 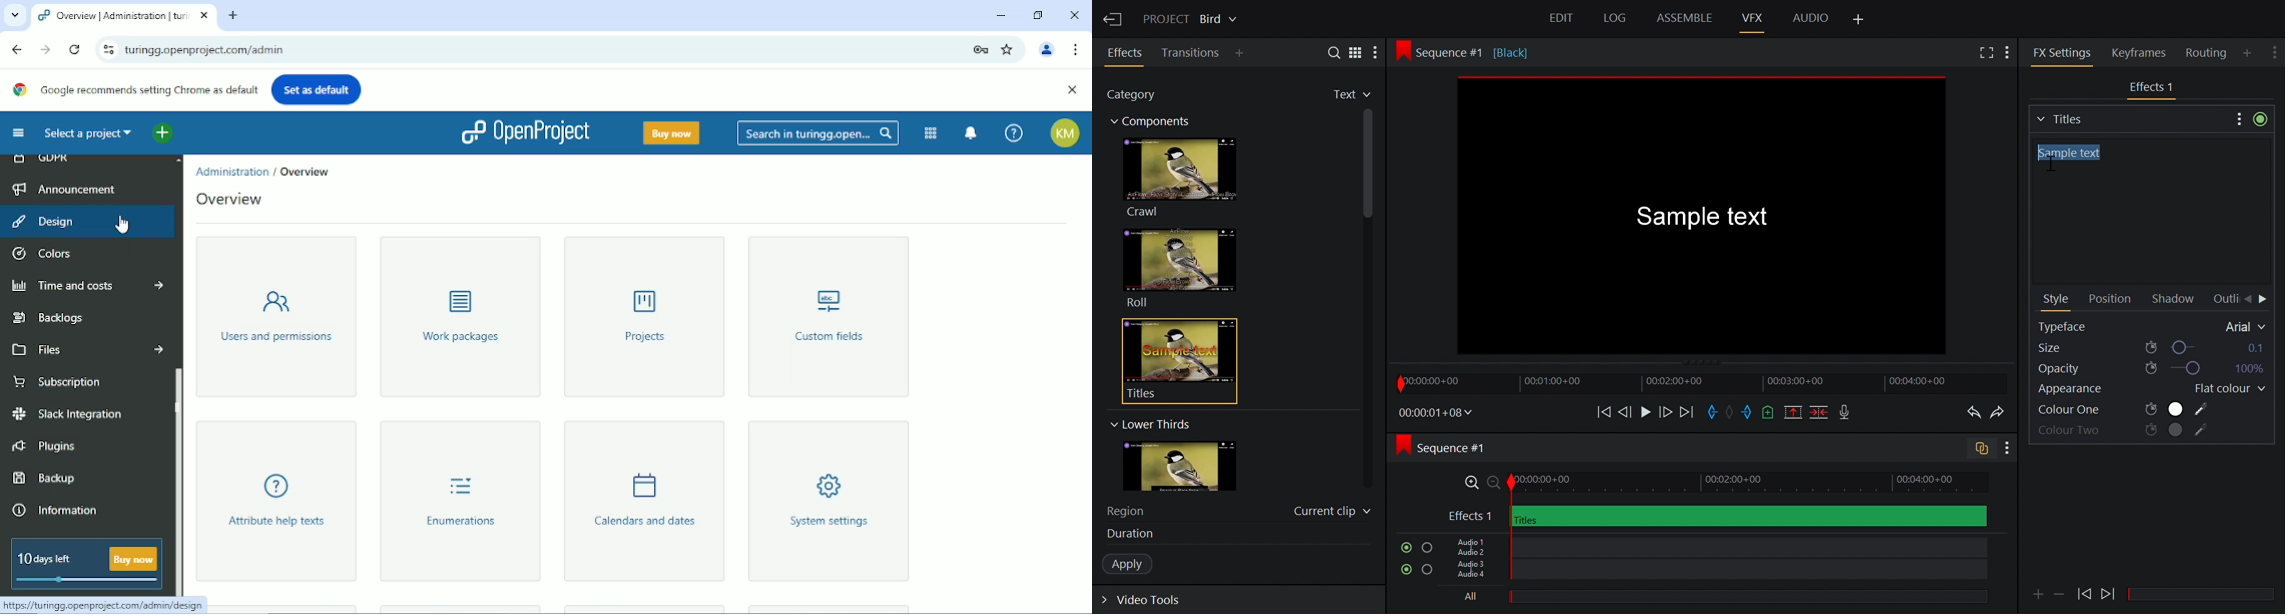 What do you see at coordinates (1713, 546) in the screenshot?
I see `Audio Track 1, Audio Track 2` at bounding box center [1713, 546].